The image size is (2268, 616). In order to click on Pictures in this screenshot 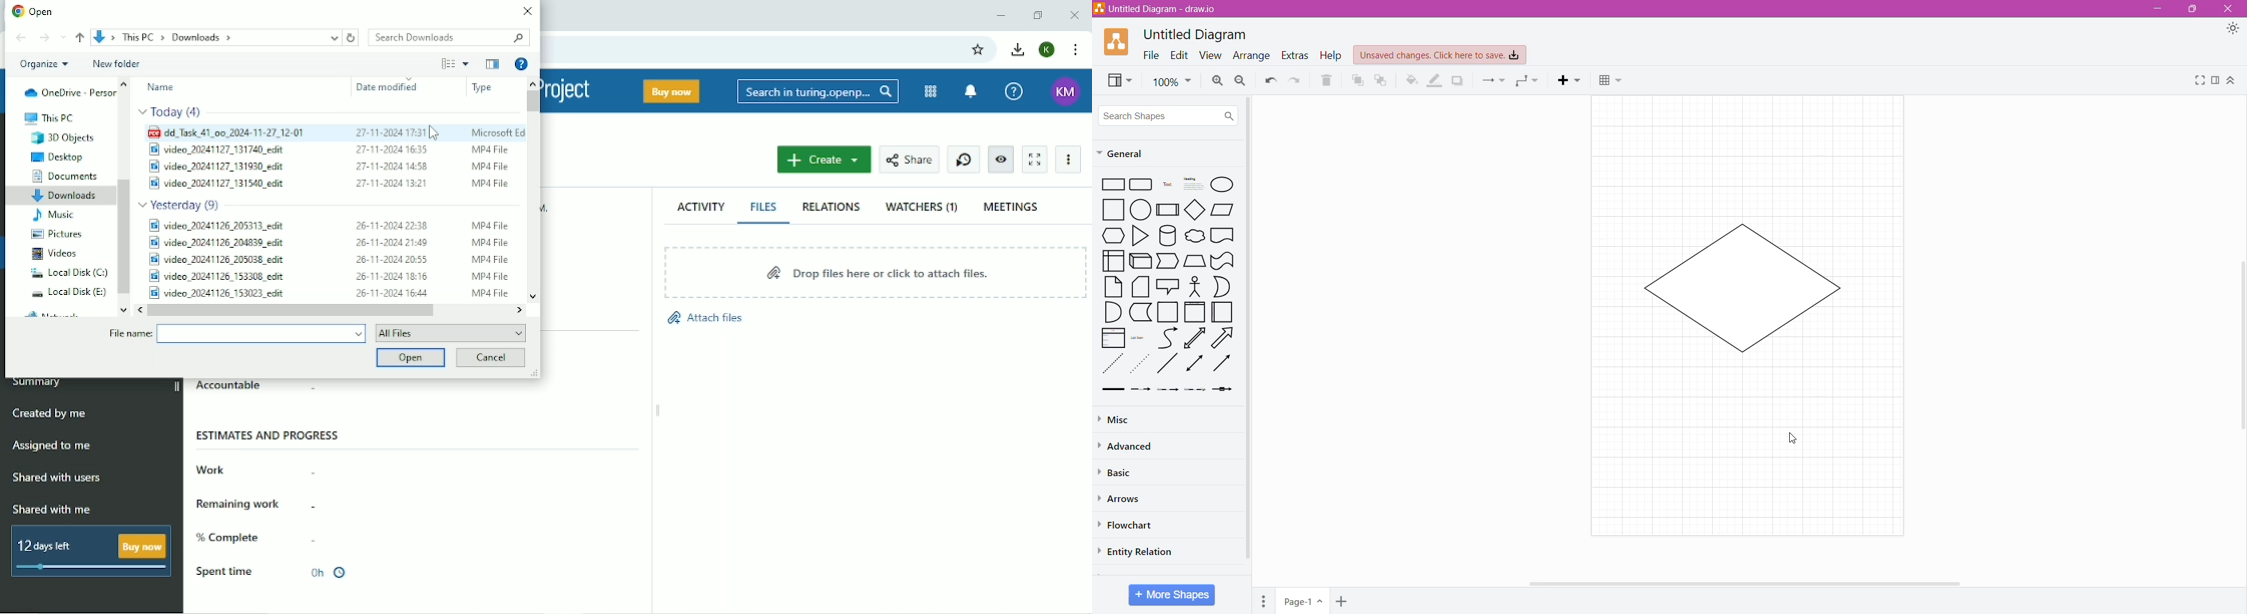, I will do `click(60, 234)`.